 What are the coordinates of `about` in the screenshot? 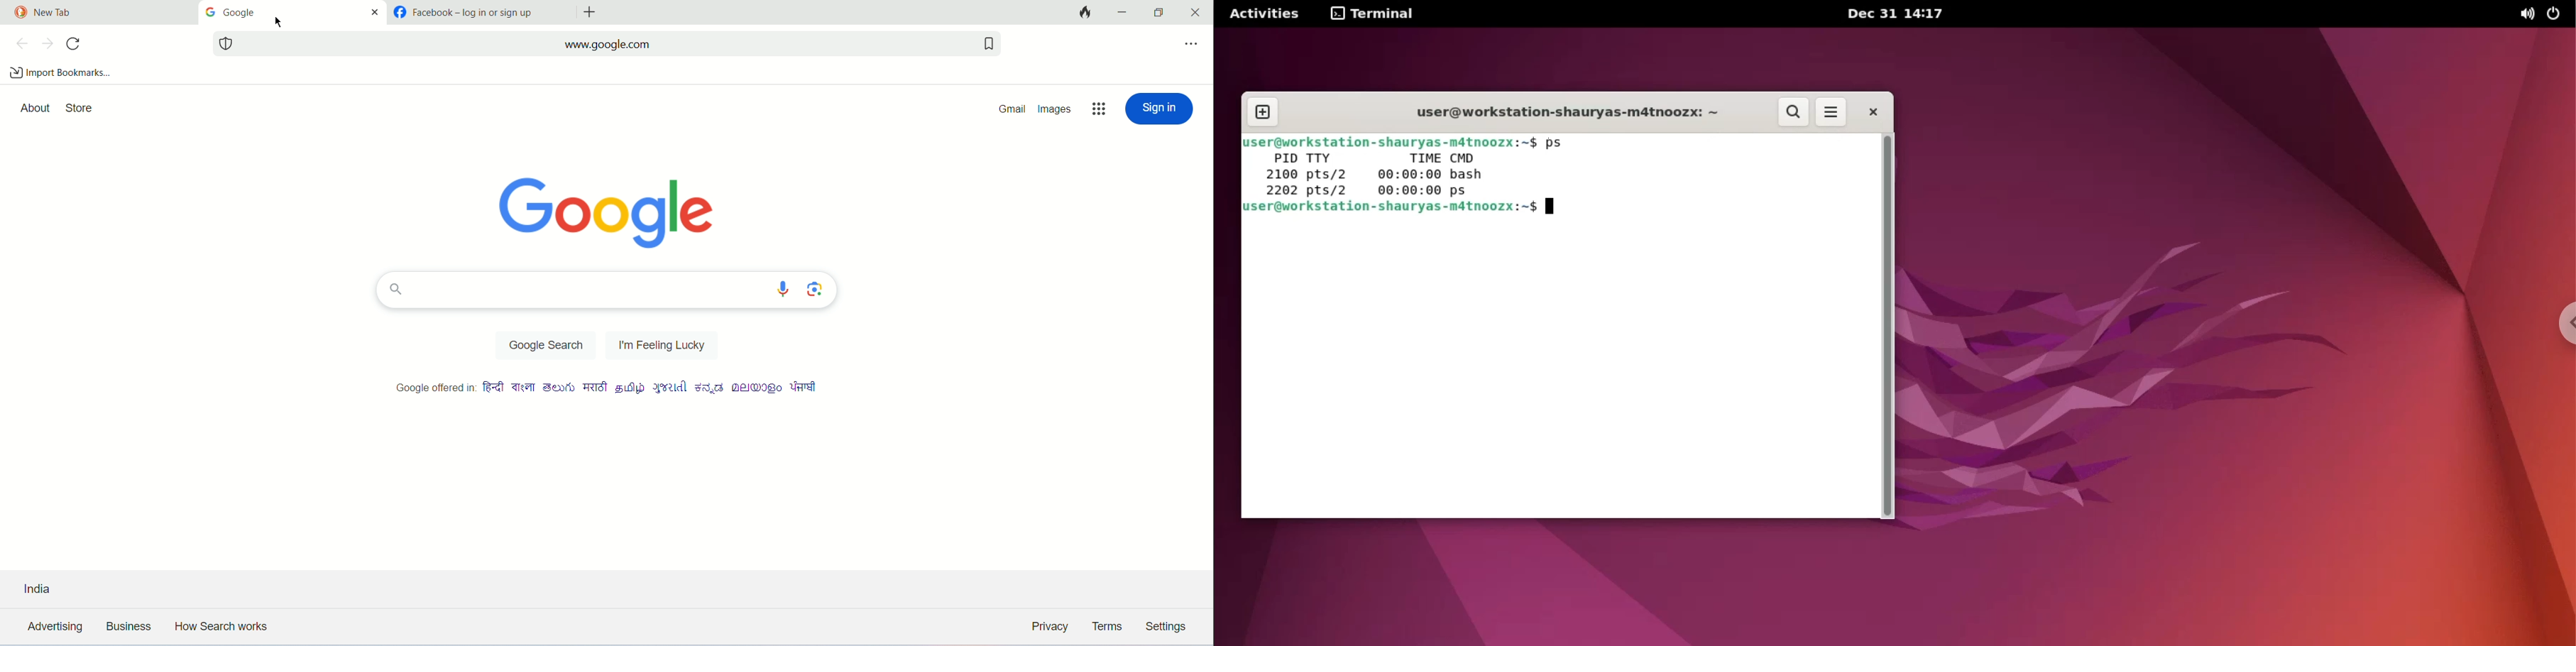 It's located at (33, 107).